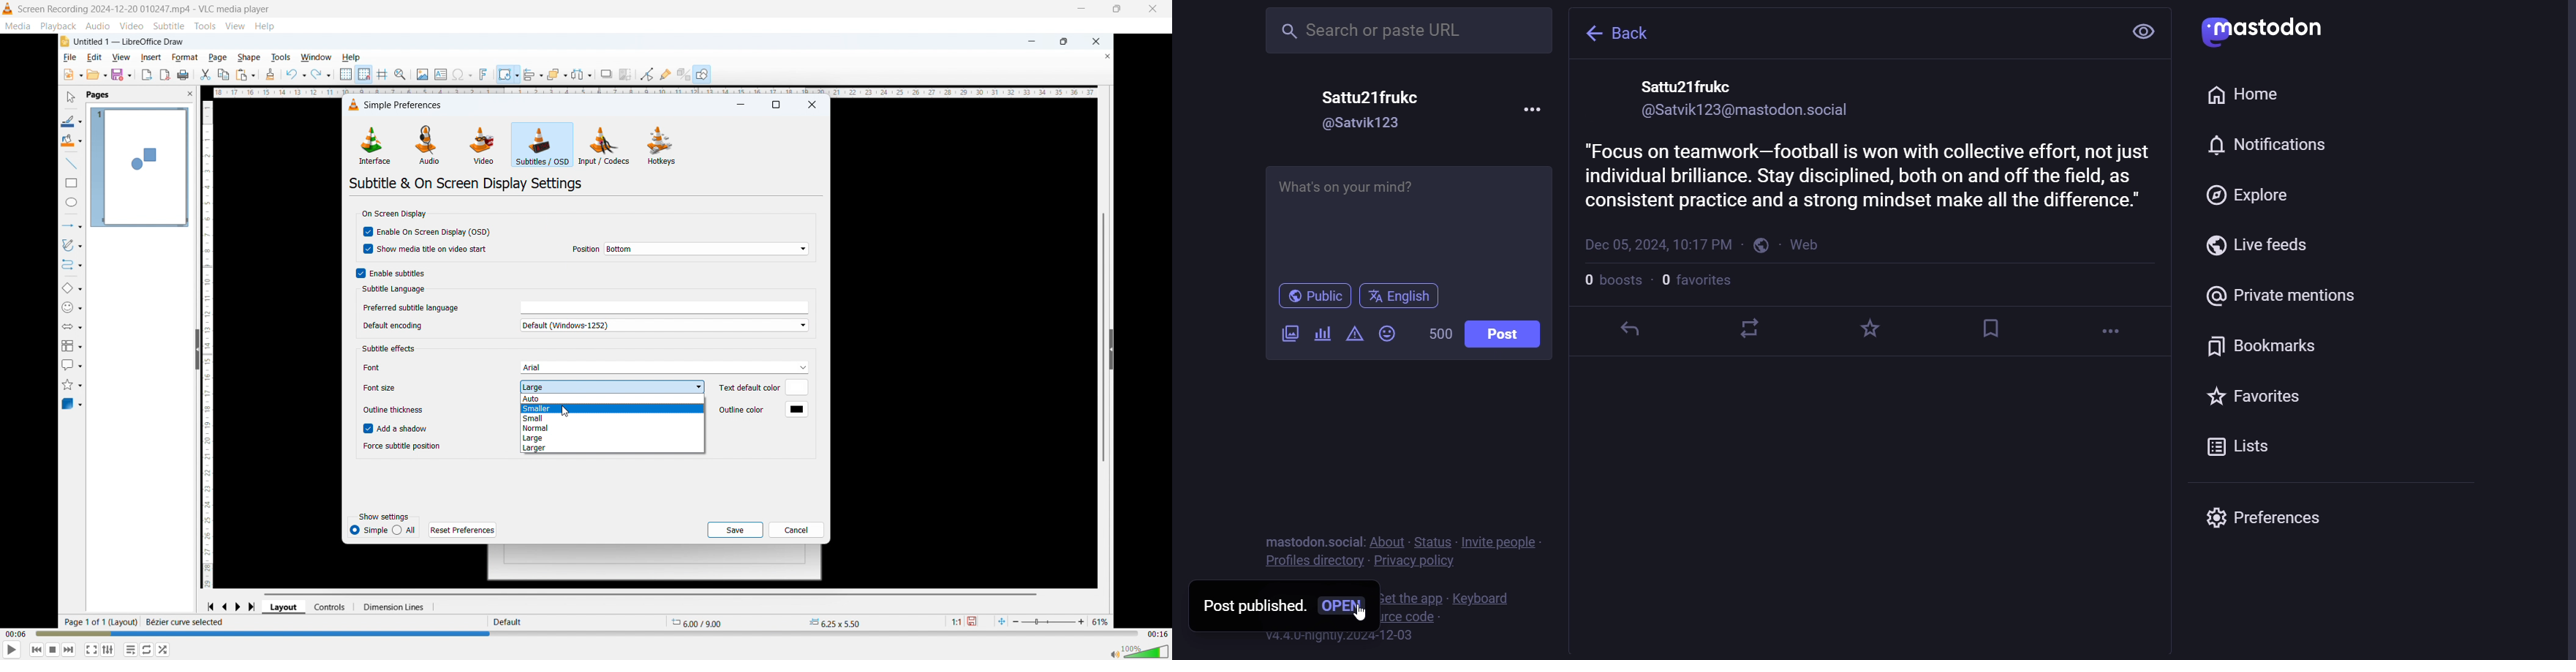 Image resolution: width=2576 pixels, height=672 pixels. I want to click on post published, so click(1251, 606).